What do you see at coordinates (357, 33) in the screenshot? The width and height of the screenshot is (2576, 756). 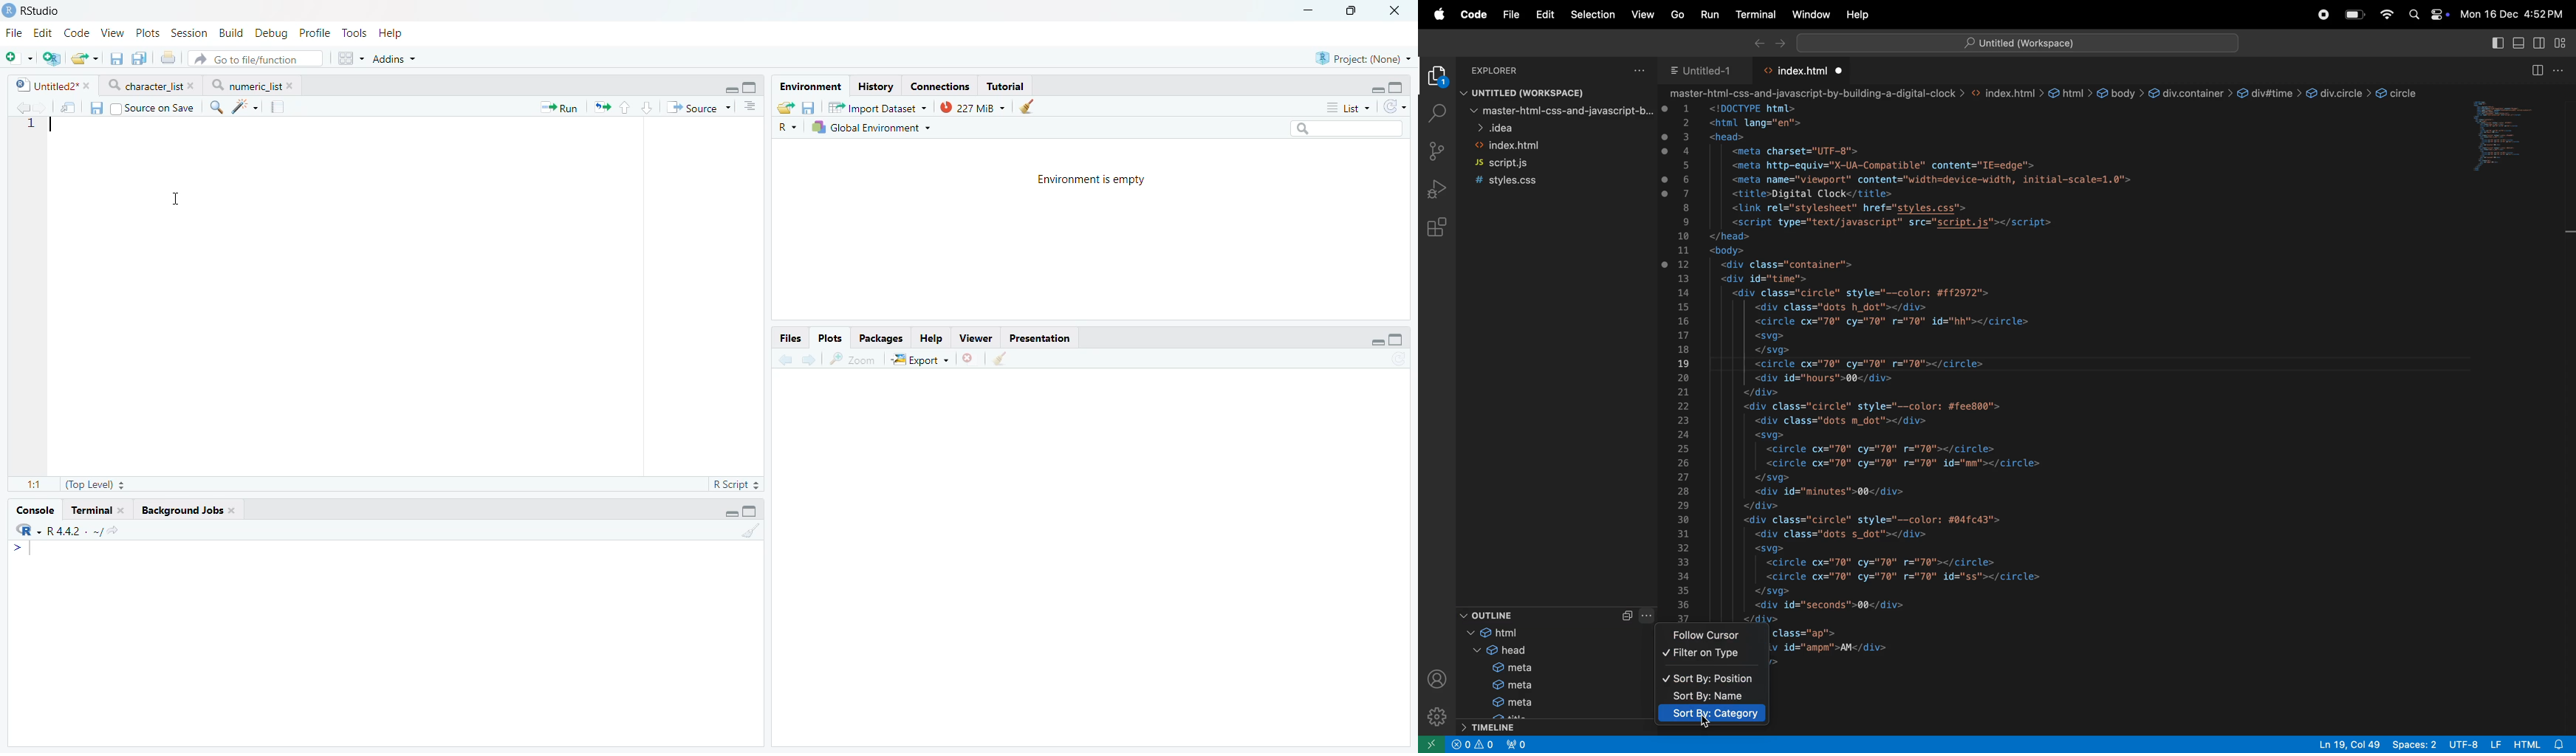 I see `Tools` at bounding box center [357, 33].